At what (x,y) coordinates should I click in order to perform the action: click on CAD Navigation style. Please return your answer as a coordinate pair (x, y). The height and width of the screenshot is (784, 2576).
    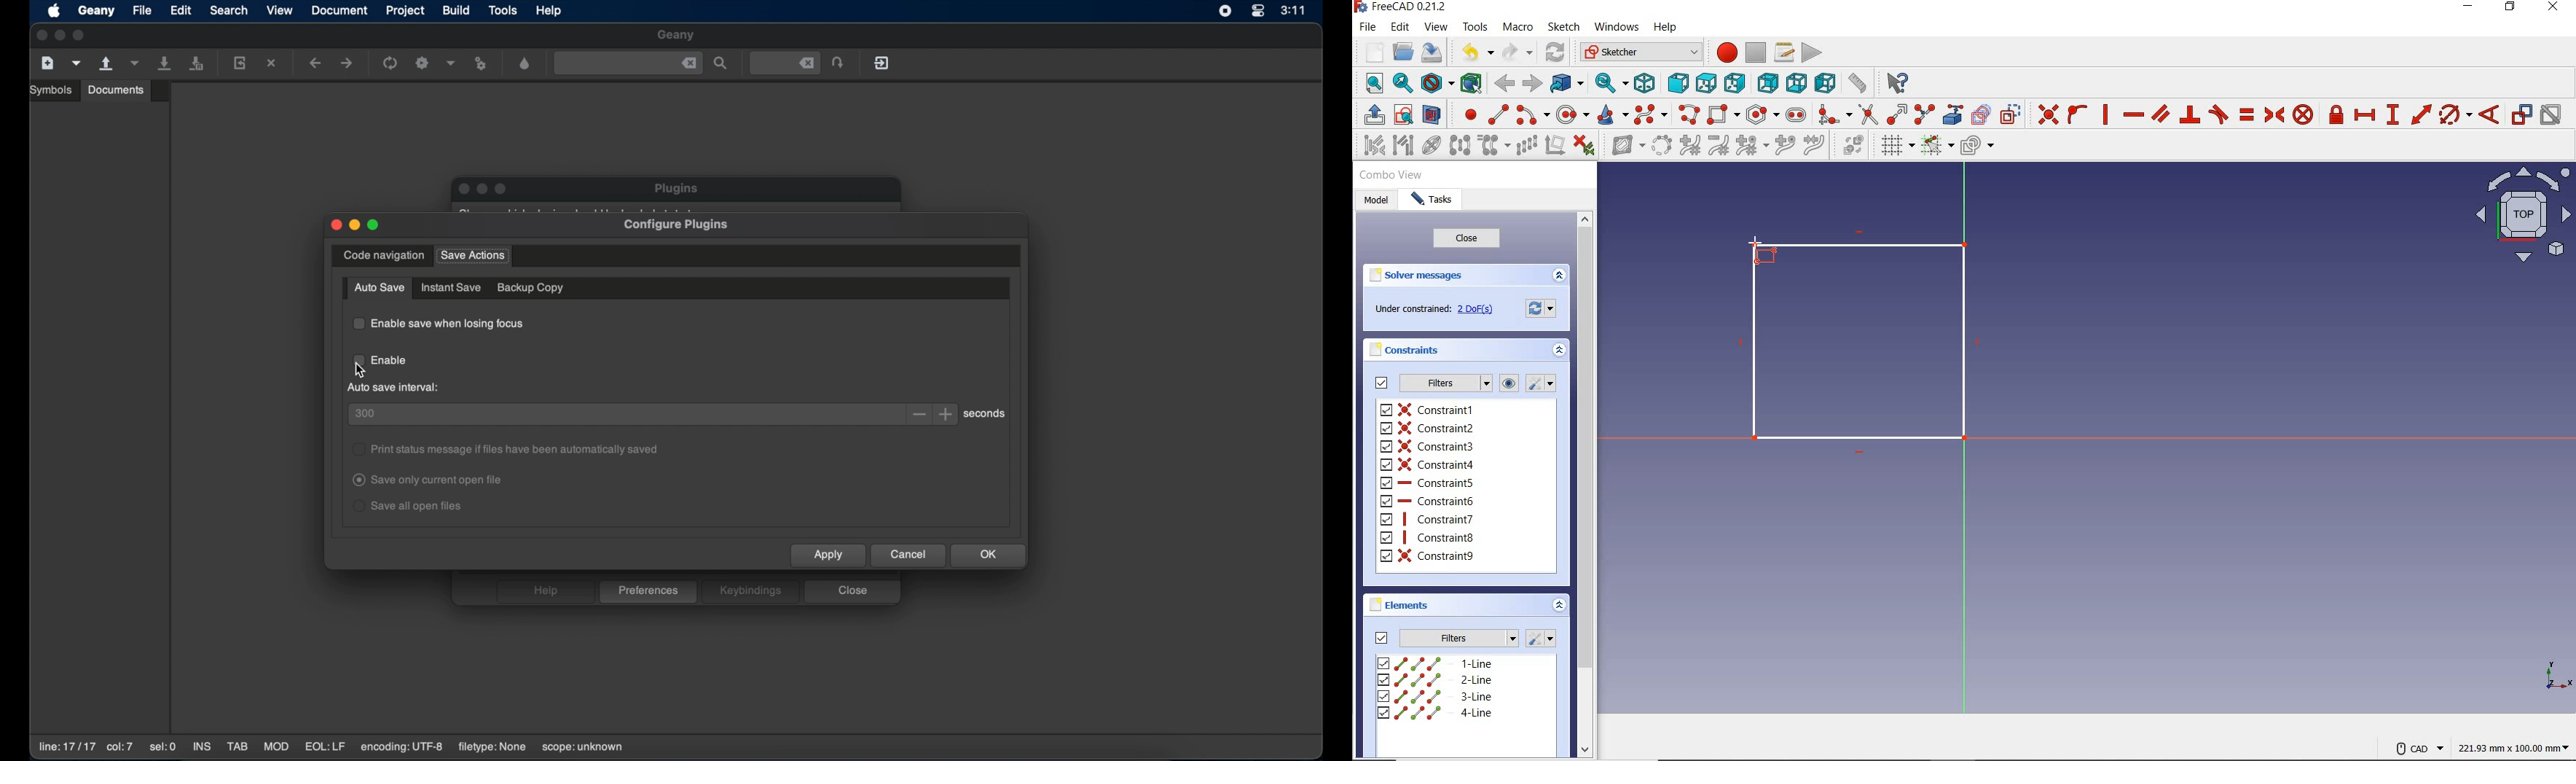
    Looking at the image, I should click on (2416, 747).